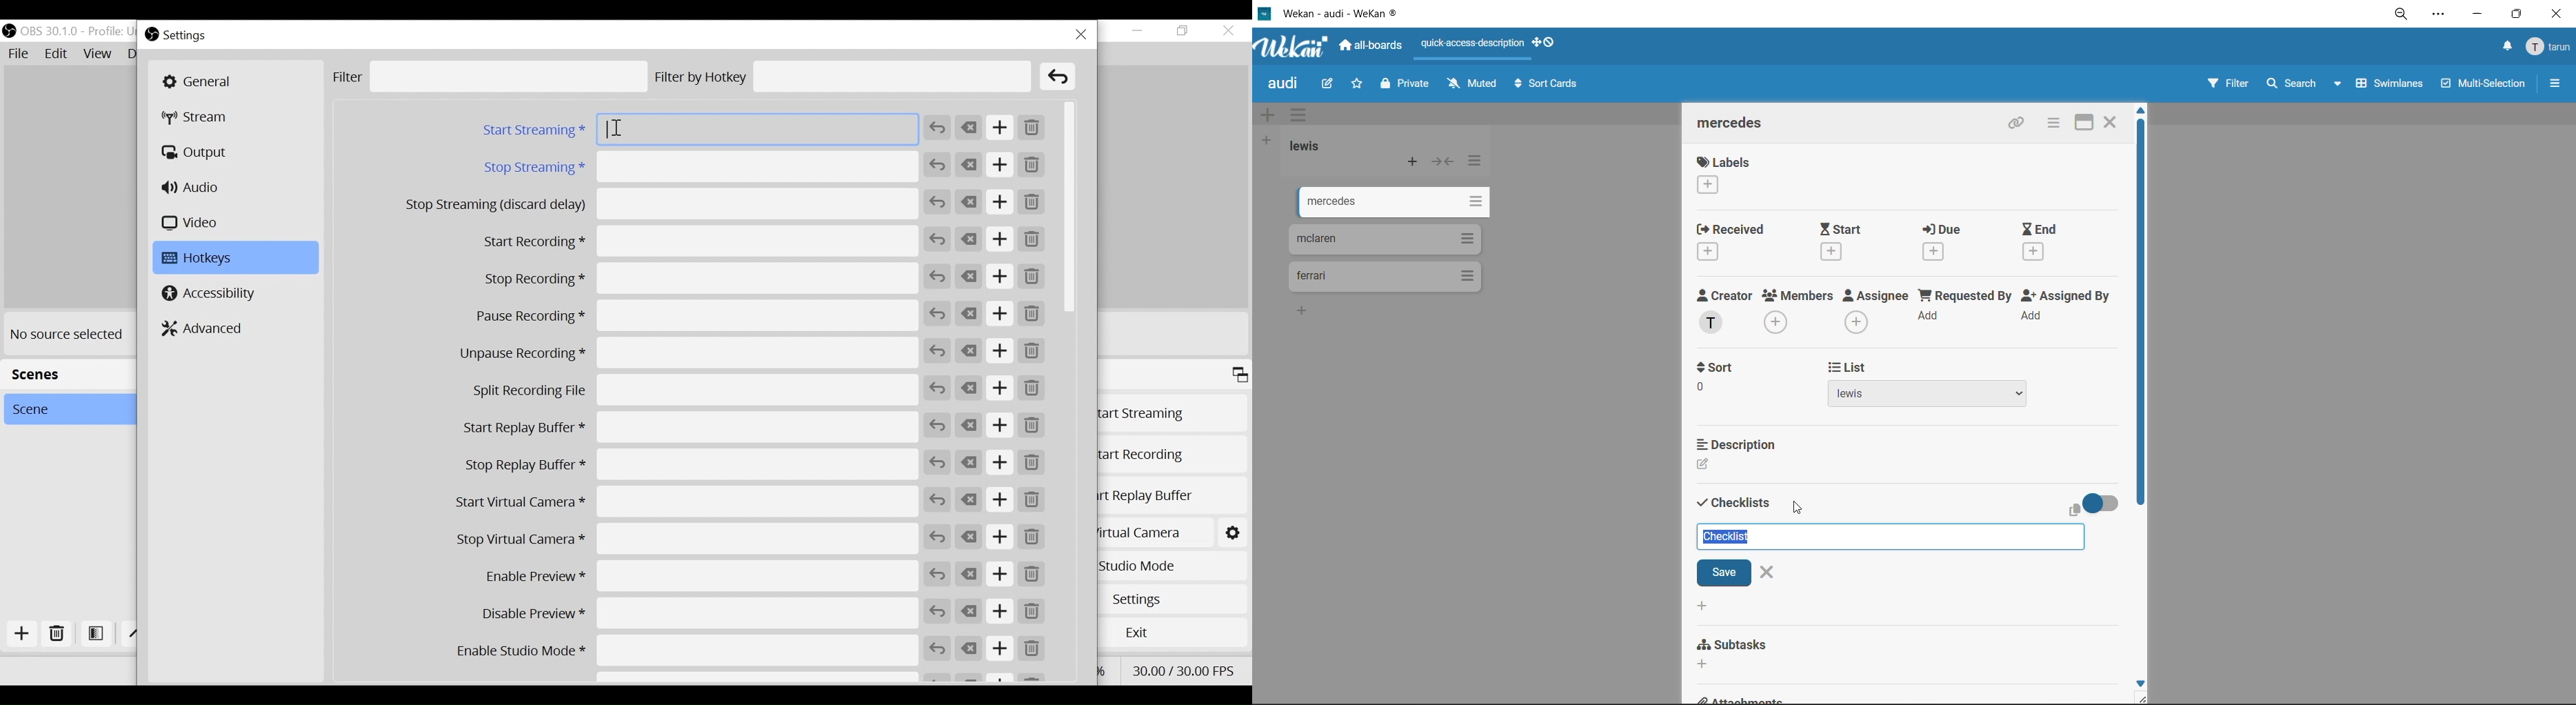  What do you see at coordinates (1002, 427) in the screenshot?
I see `Add` at bounding box center [1002, 427].